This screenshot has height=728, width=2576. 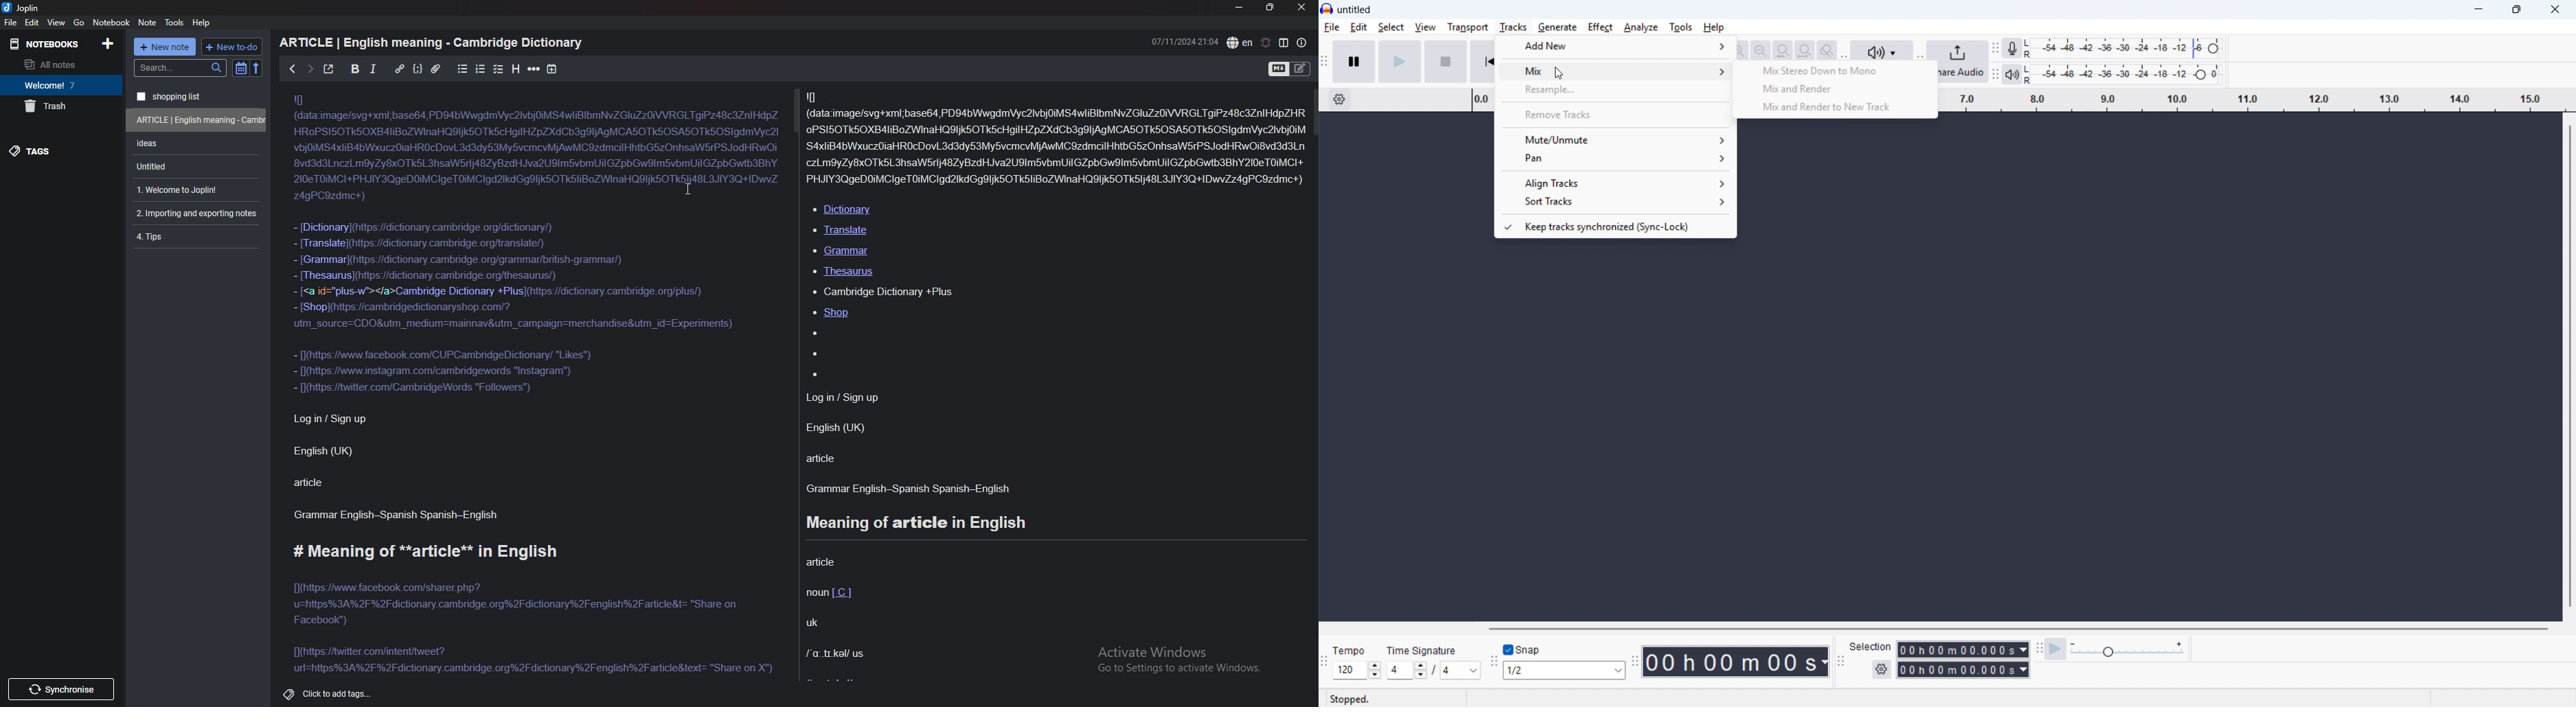 I want to click on note, so click(x=196, y=143).